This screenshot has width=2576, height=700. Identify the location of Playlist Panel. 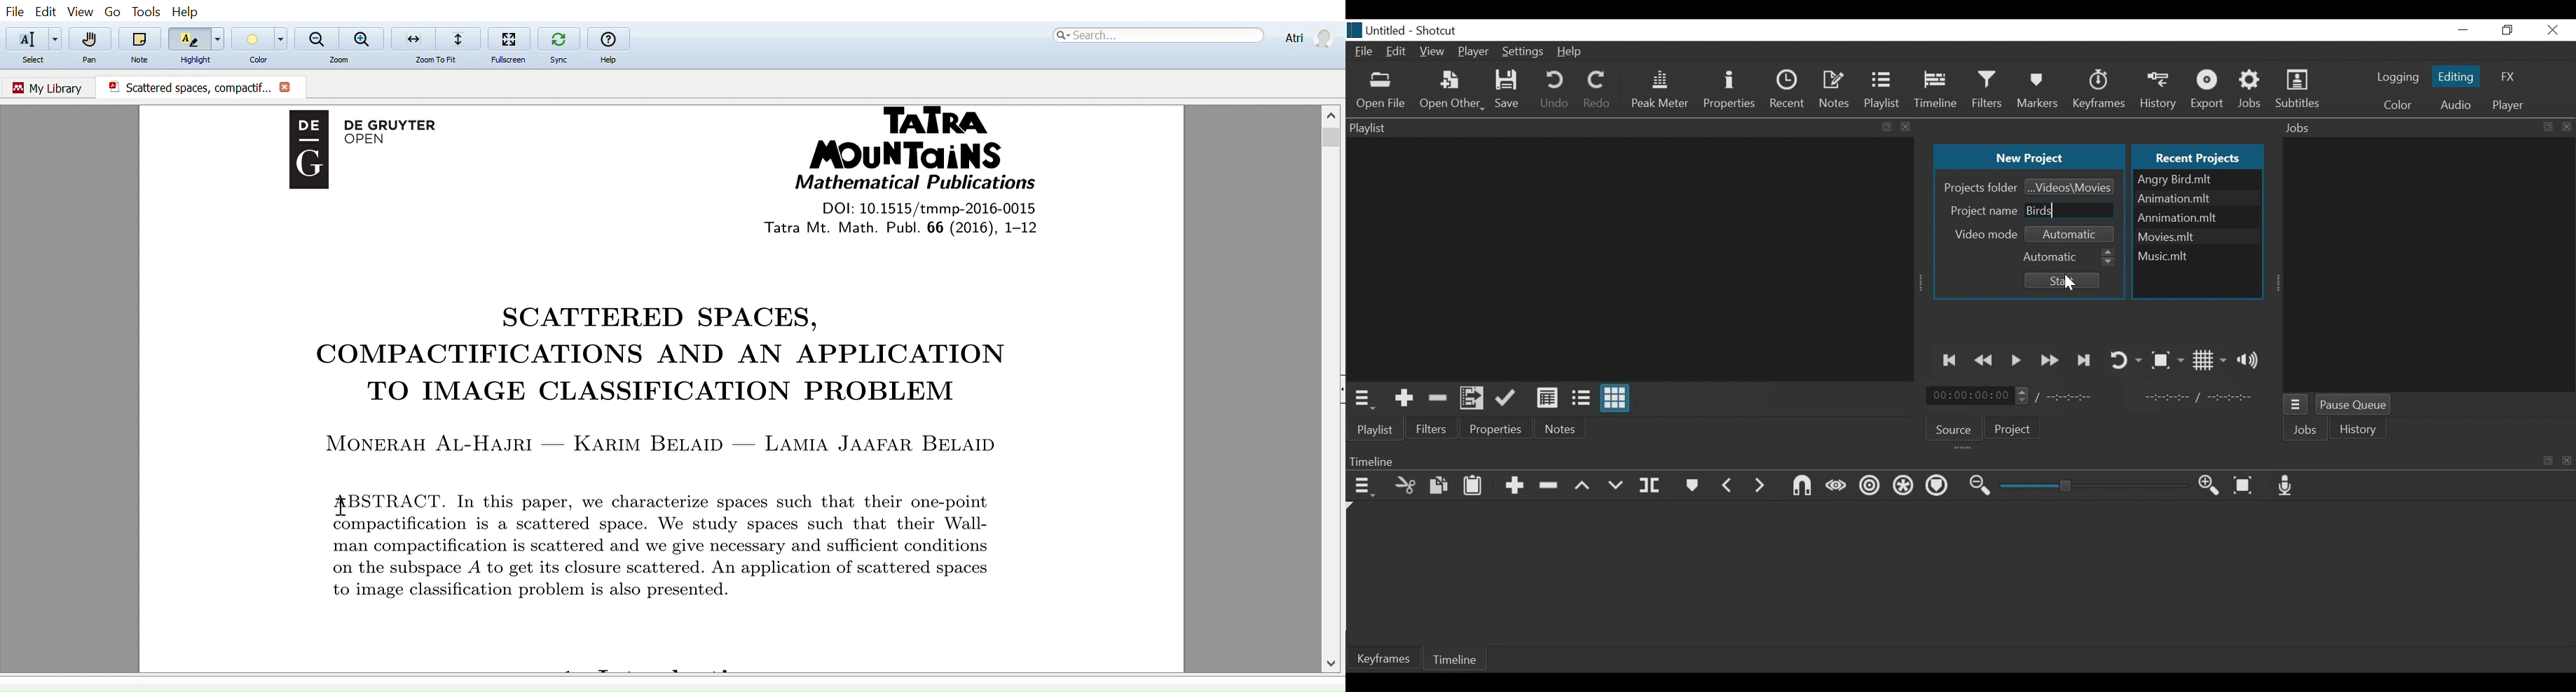
(1631, 127).